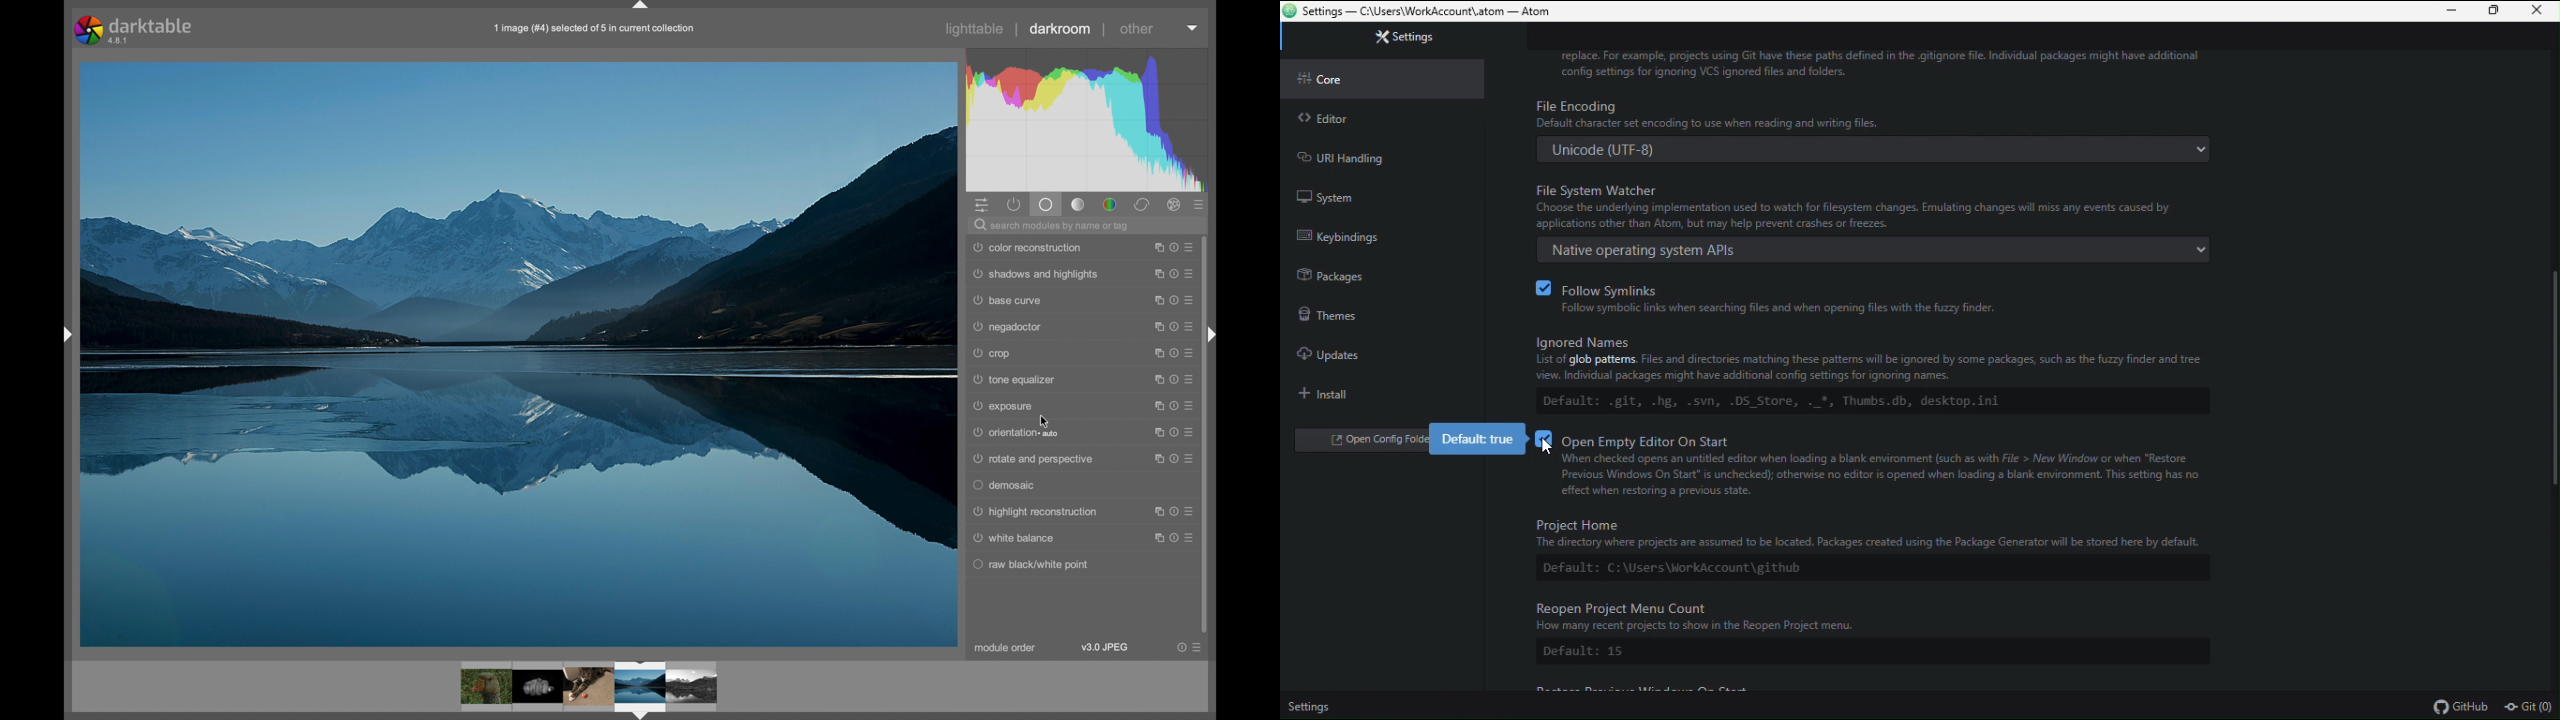  What do you see at coordinates (1352, 238) in the screenshot?
I see `keybindings` at bounding box center [1352, 238].